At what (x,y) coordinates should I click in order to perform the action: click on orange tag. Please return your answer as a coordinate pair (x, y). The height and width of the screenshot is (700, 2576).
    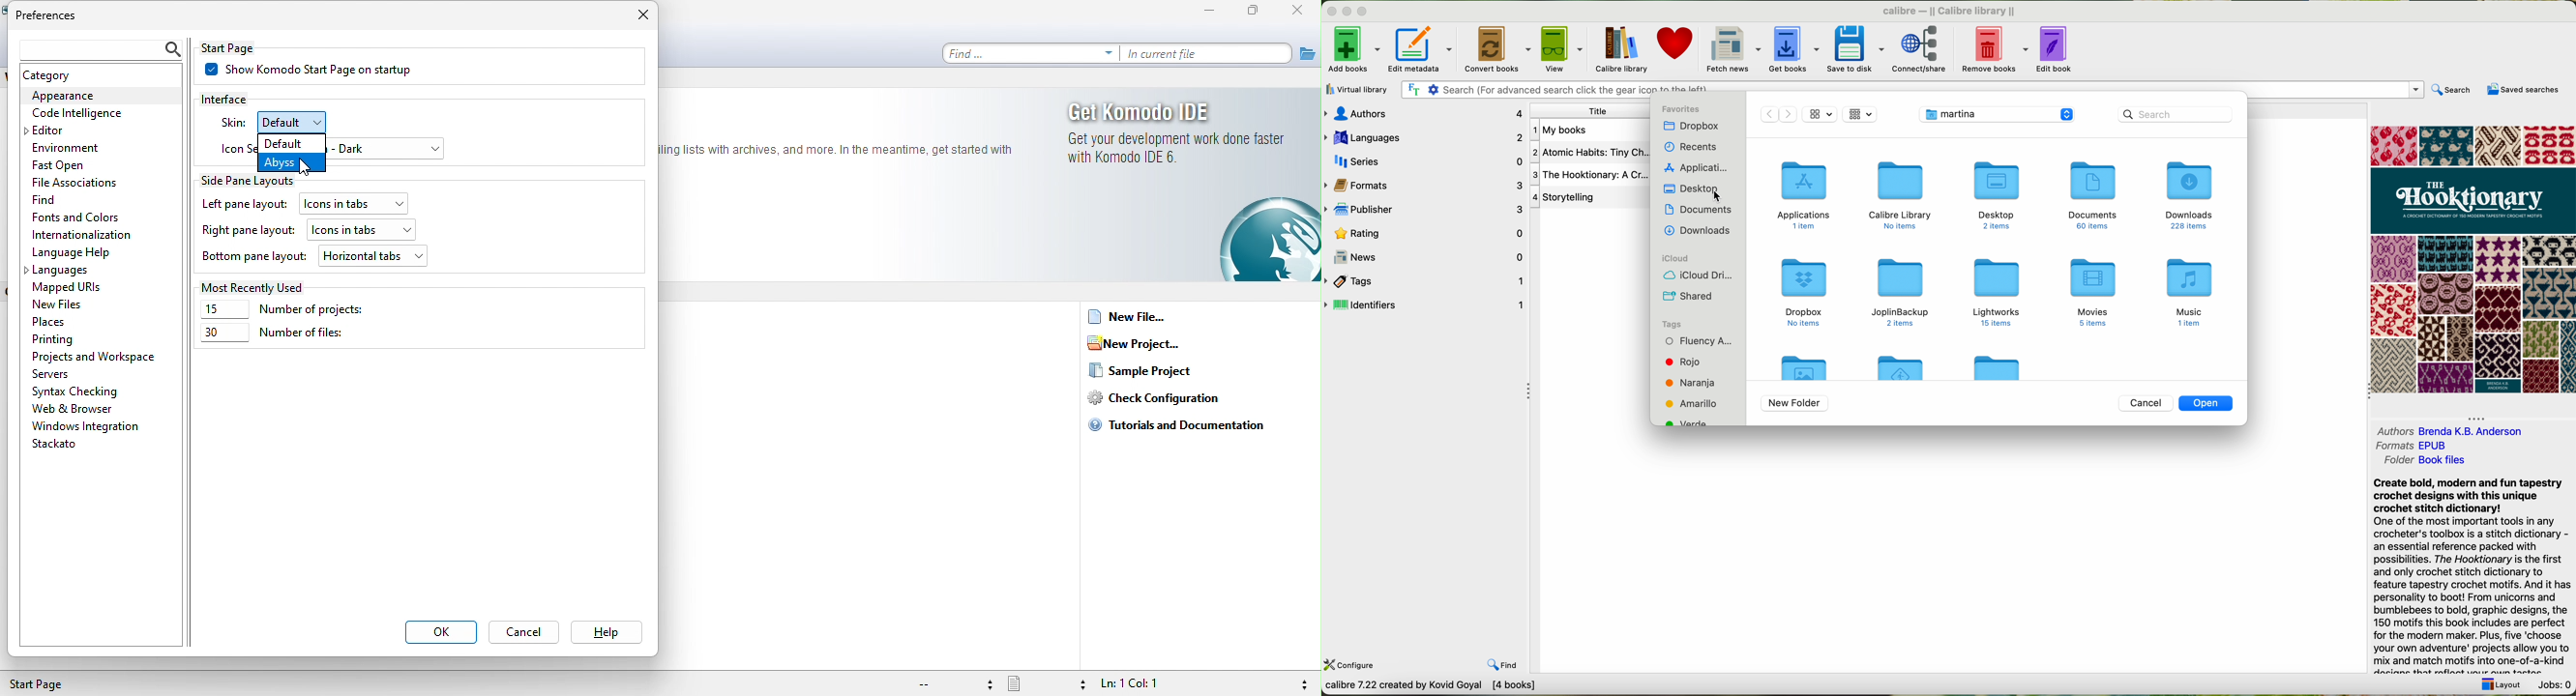
    Looking at the image, I should click on (1690, 384).